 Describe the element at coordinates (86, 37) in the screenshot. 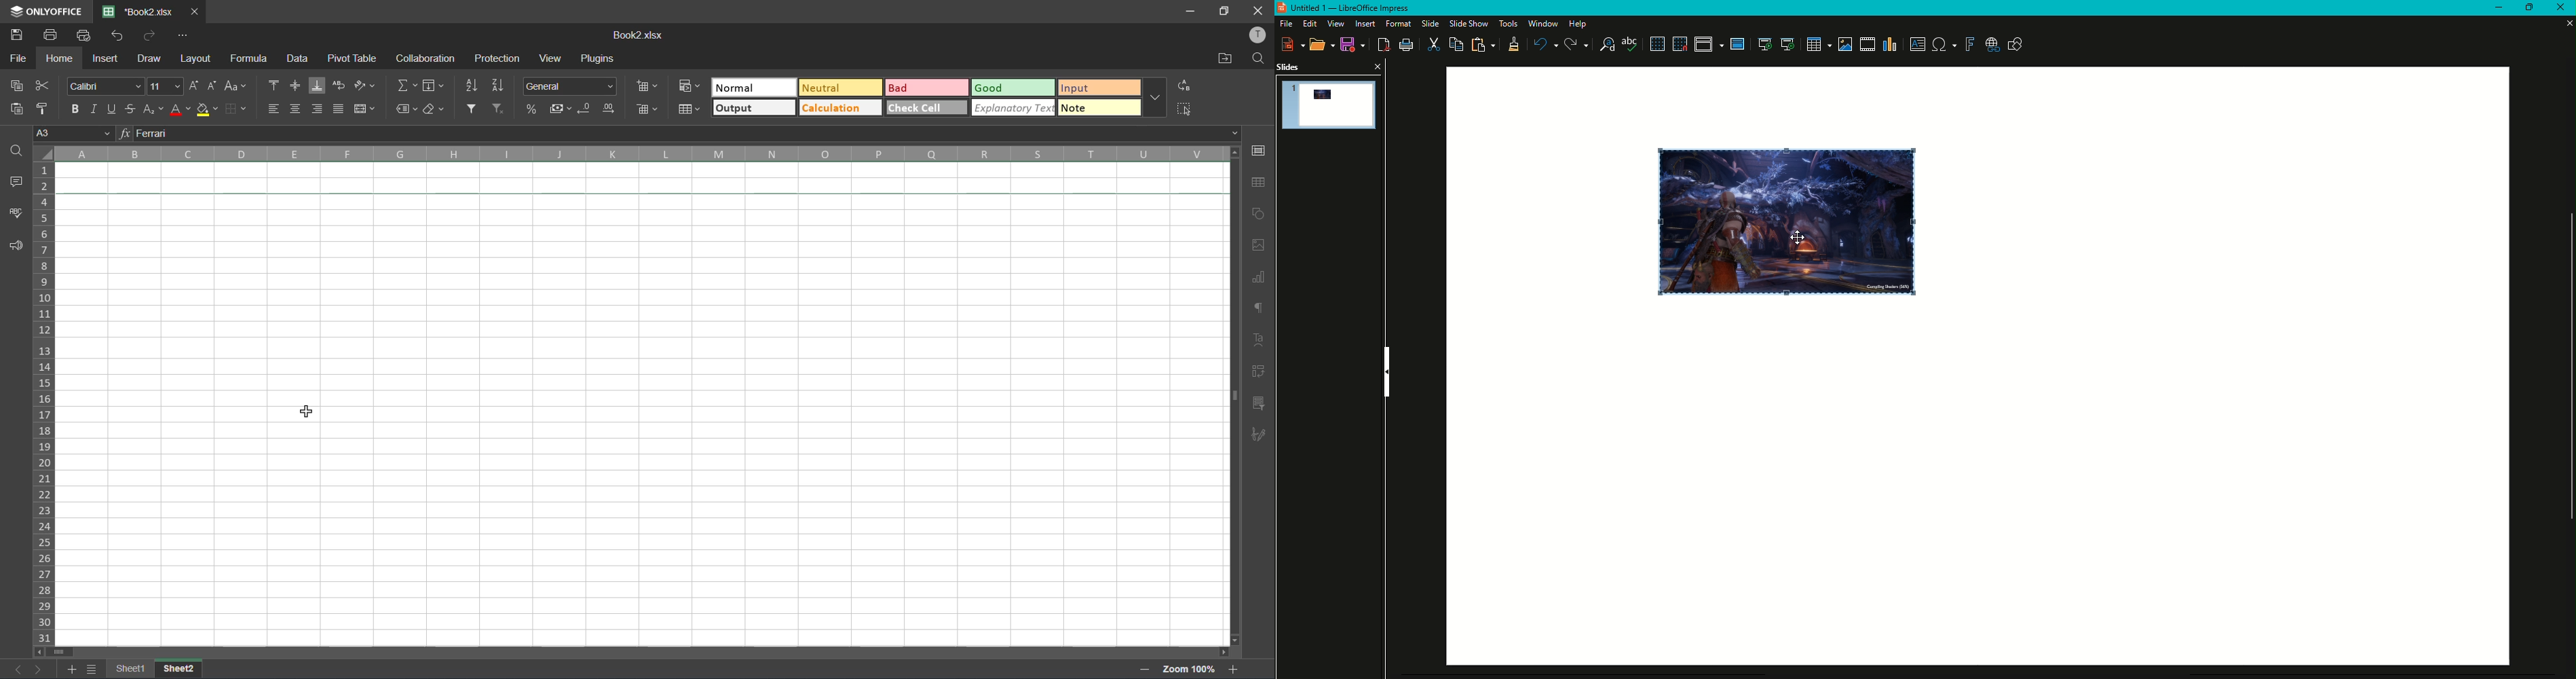

I see `quick print` at that location.